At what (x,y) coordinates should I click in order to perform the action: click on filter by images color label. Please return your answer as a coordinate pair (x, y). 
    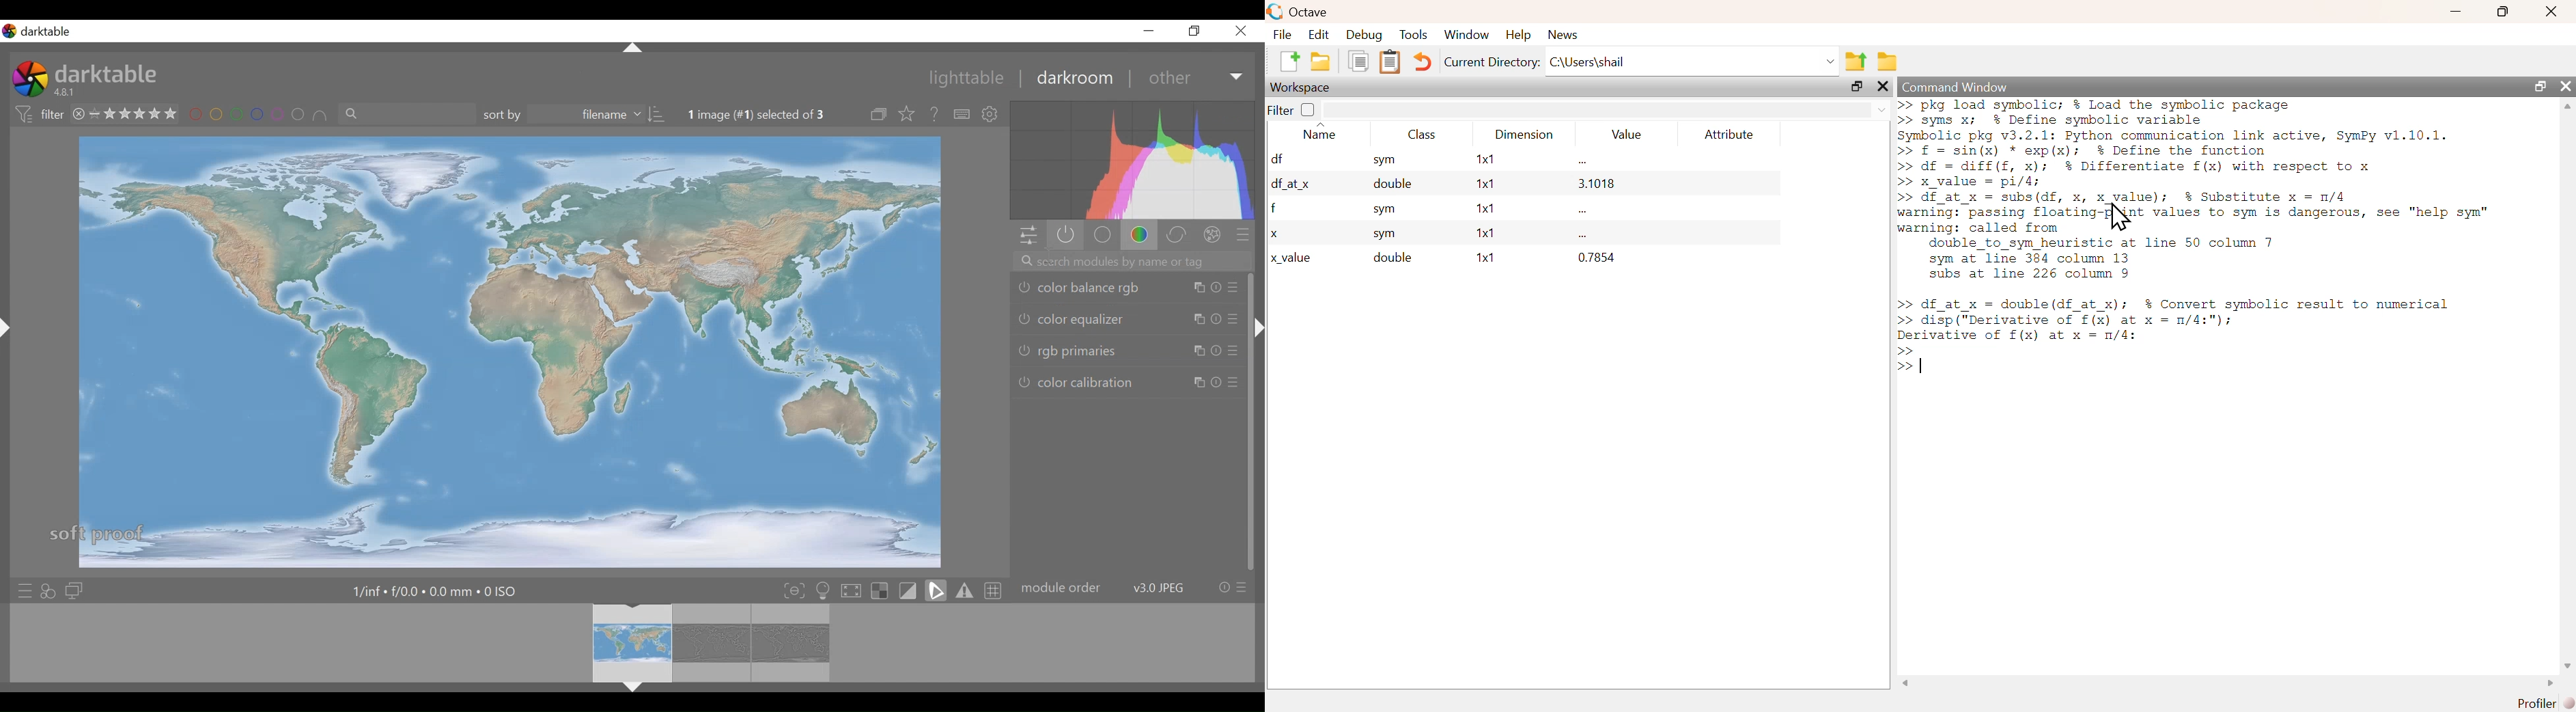
    Looking at the image, I should click on (260, 115).